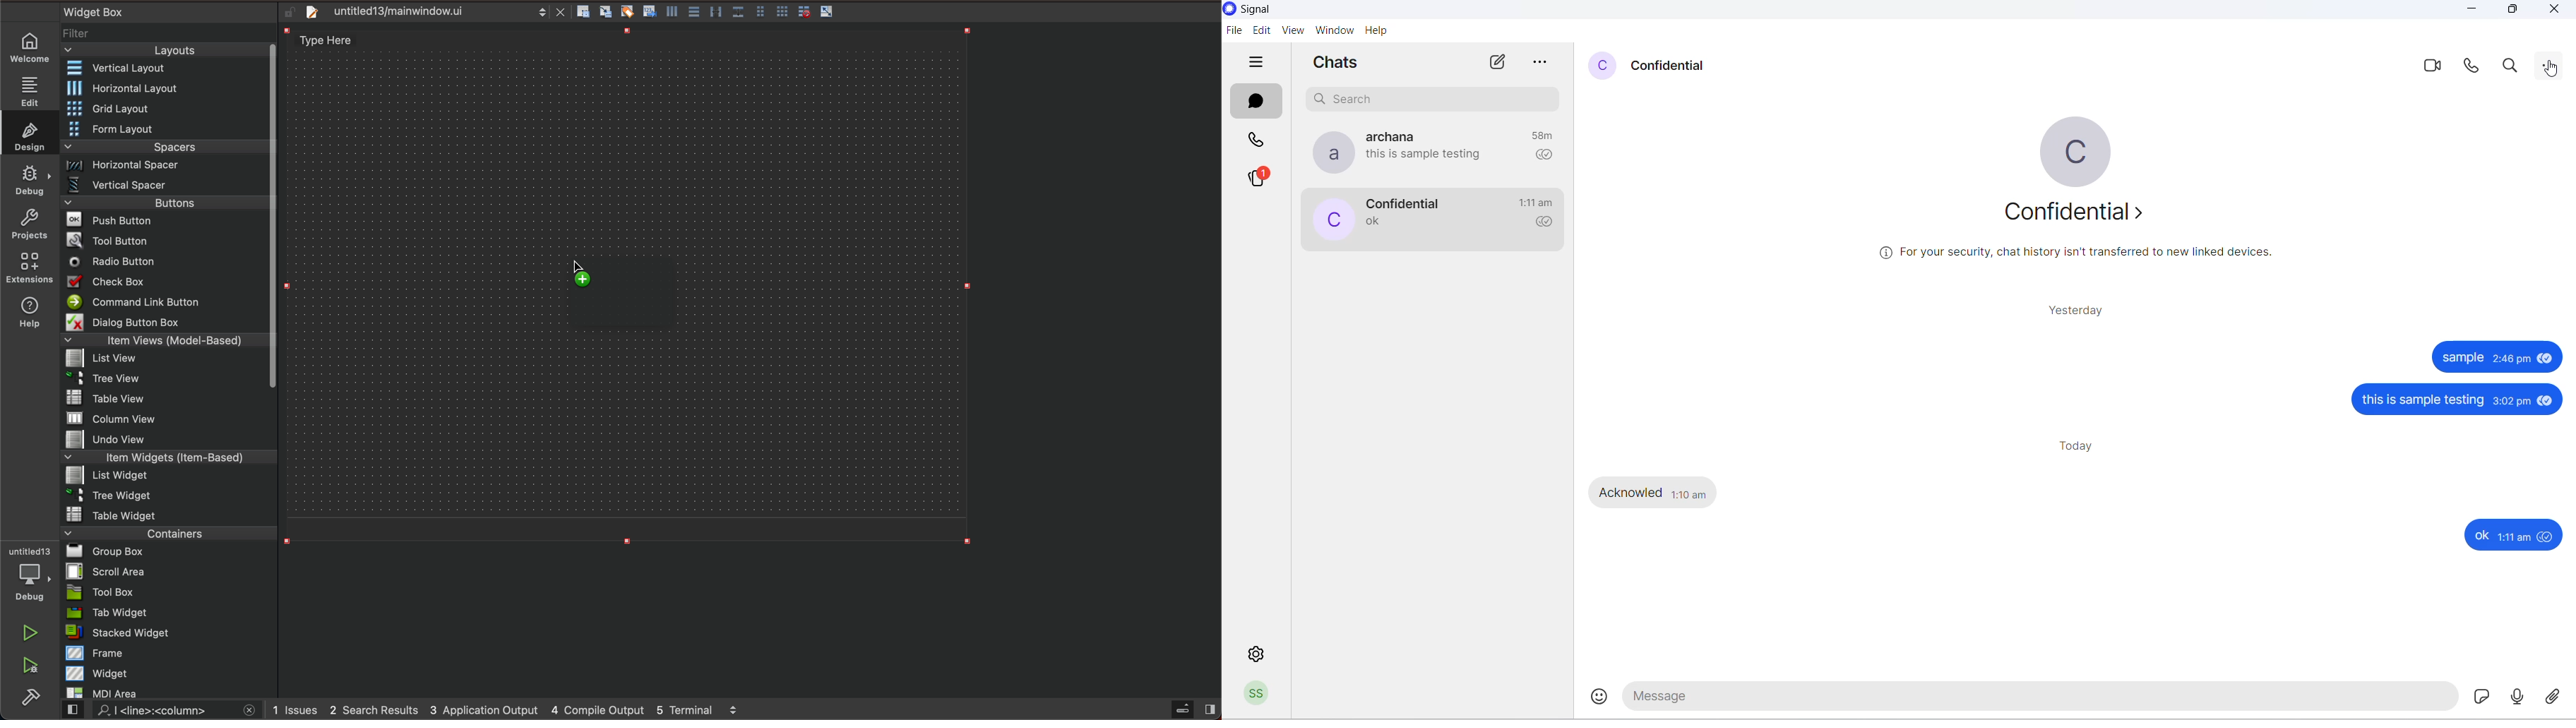 This screenshot has width=2576, height=728. I want to click on spacers, so click(165, 148).